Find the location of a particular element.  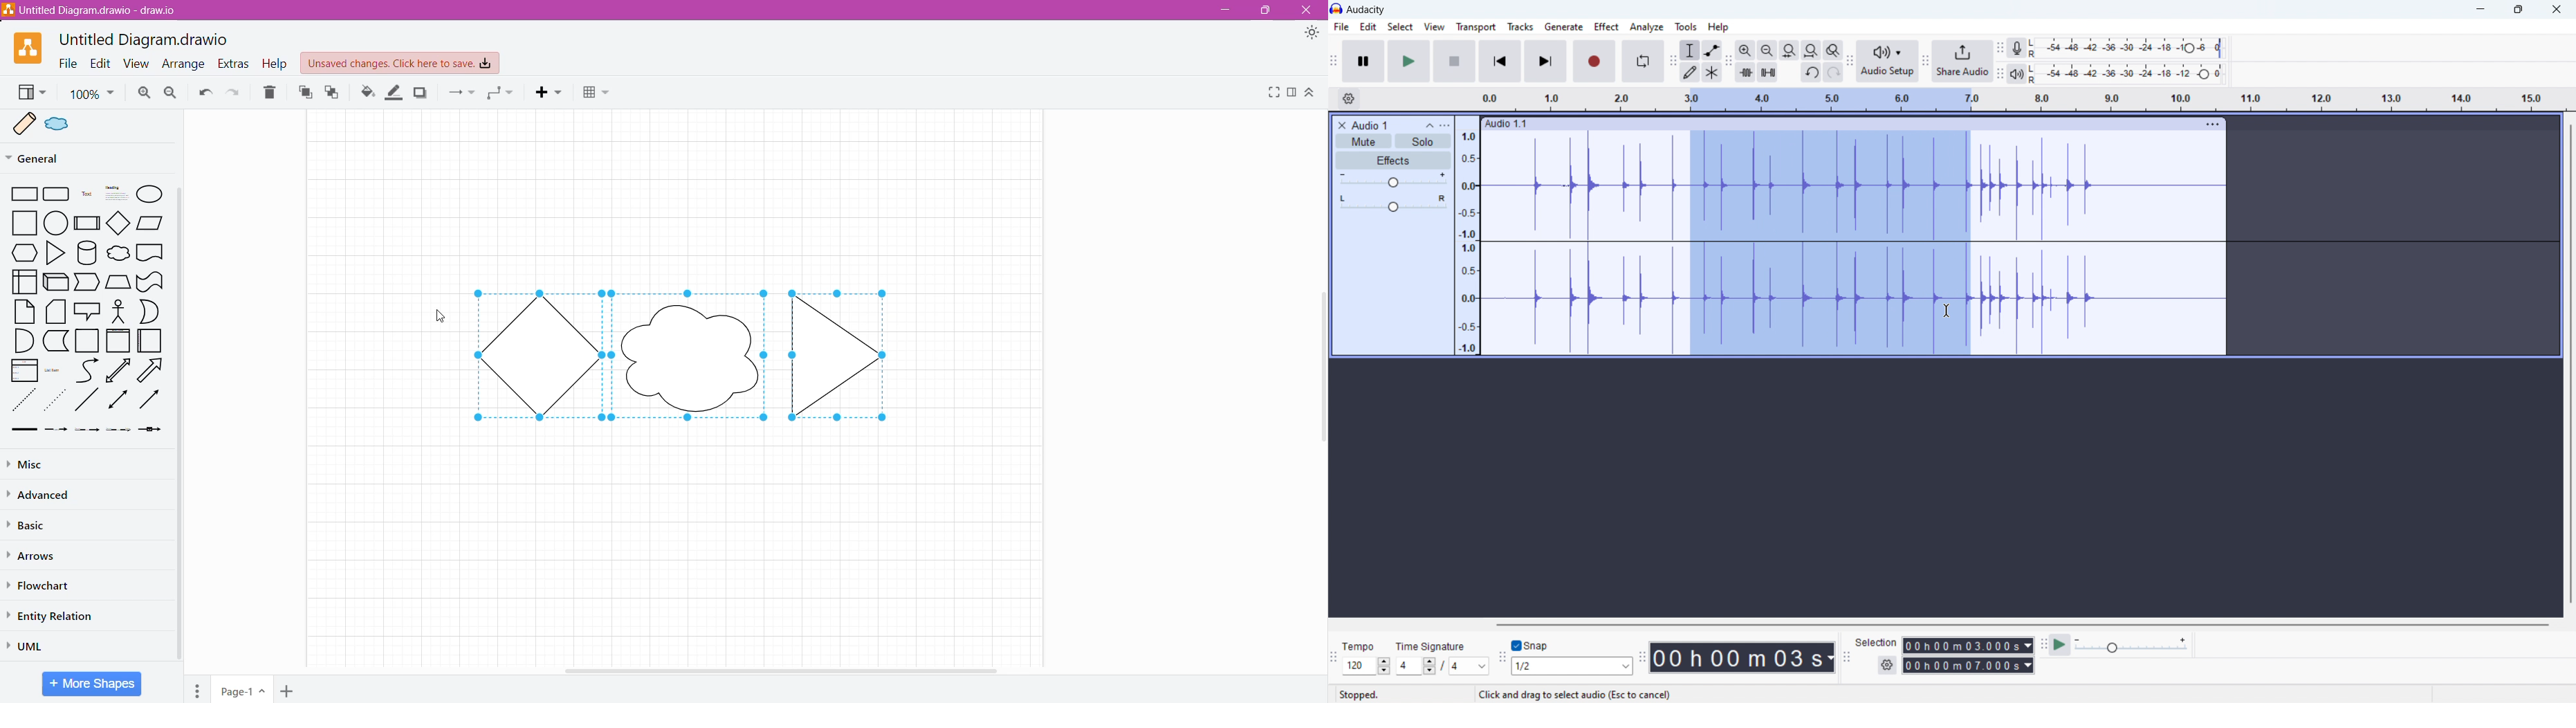

Scratchpad sample shape 1 is located at coordinates (21, 125).